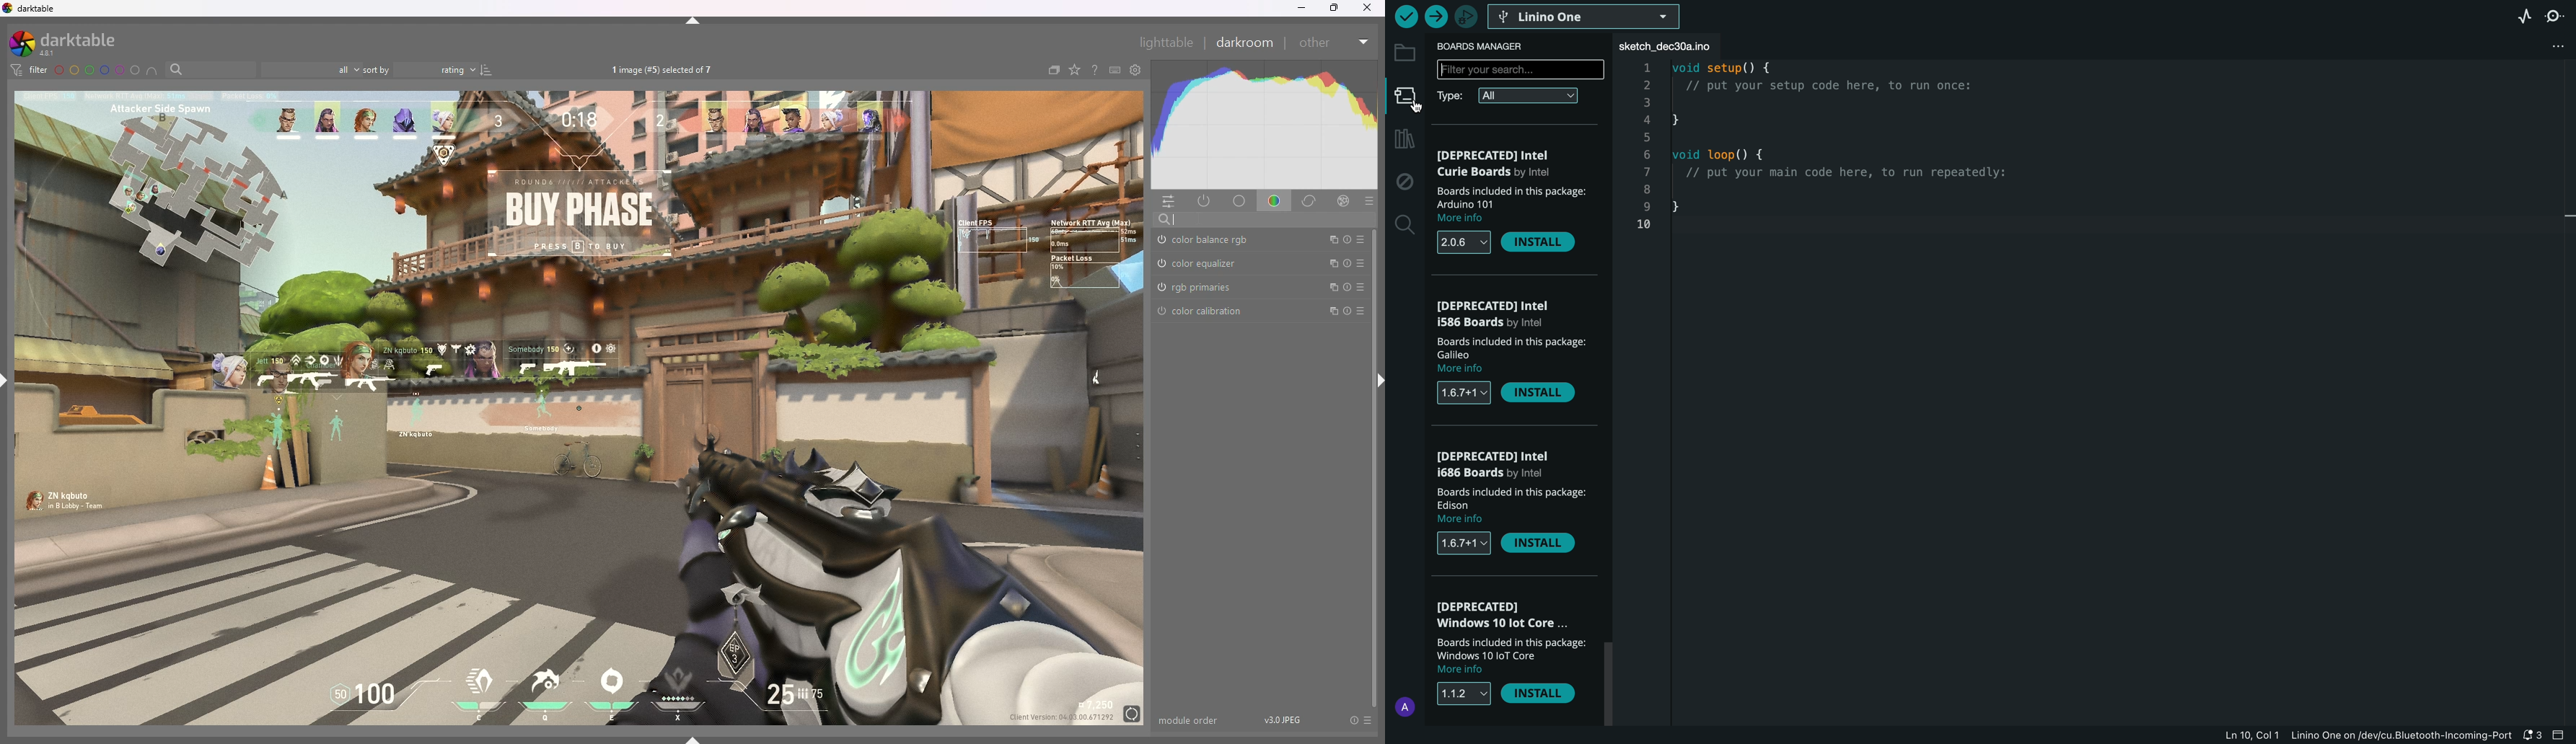  I want to click on correct, so click(1311, 200).